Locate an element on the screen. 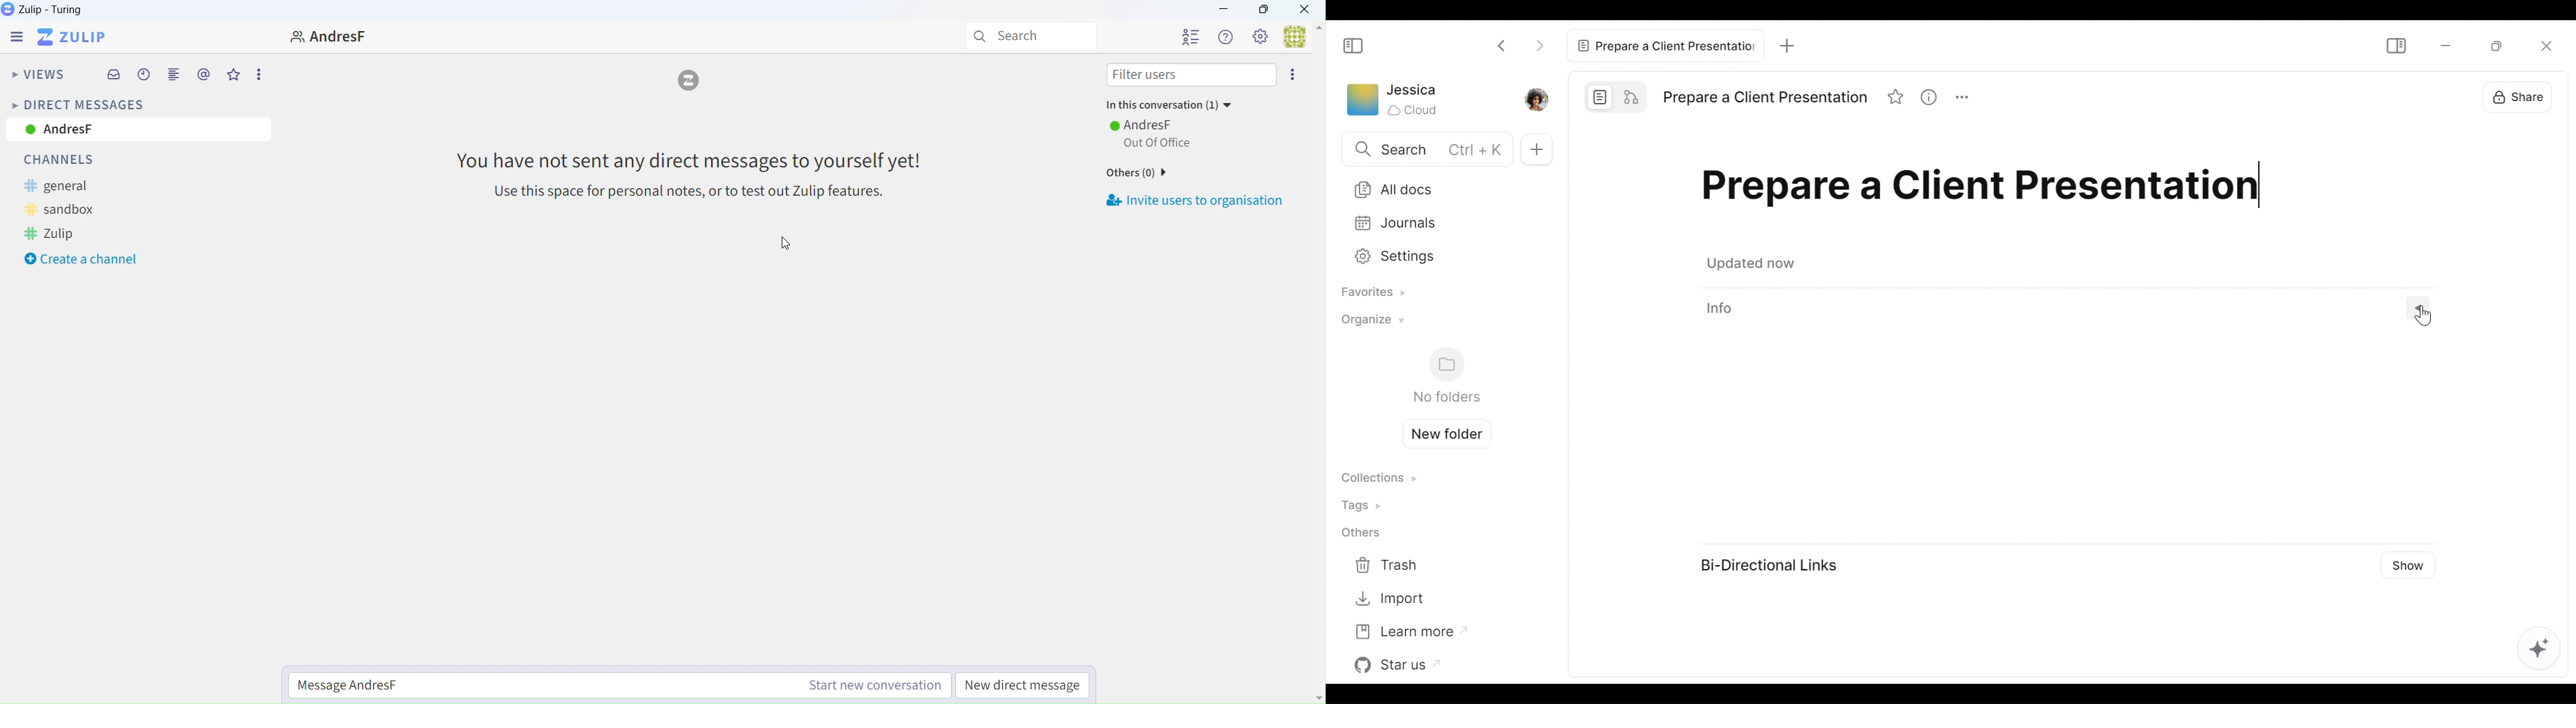 This screenshot has height=728, width=2576. More is located at coordinates (258, 73).